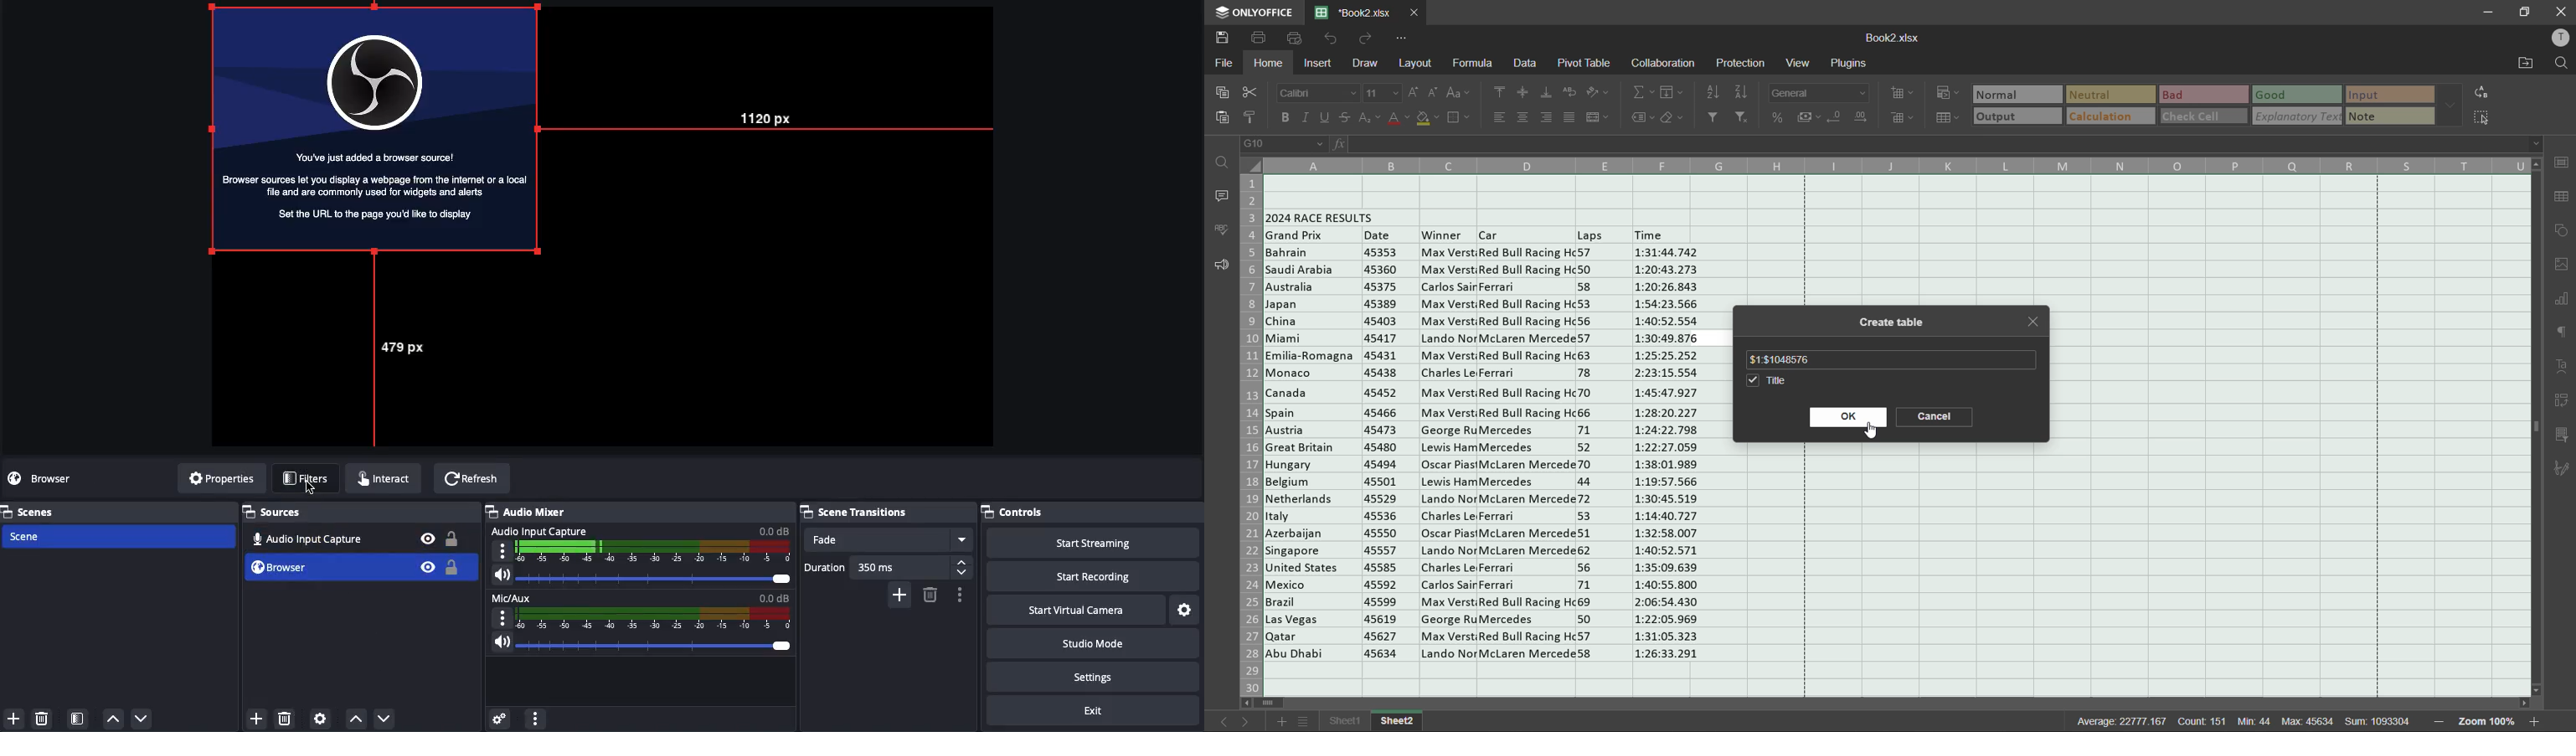 The width and height of the screenshot is (2576, 756). I want to click on zoom in, so click(2533, 720).